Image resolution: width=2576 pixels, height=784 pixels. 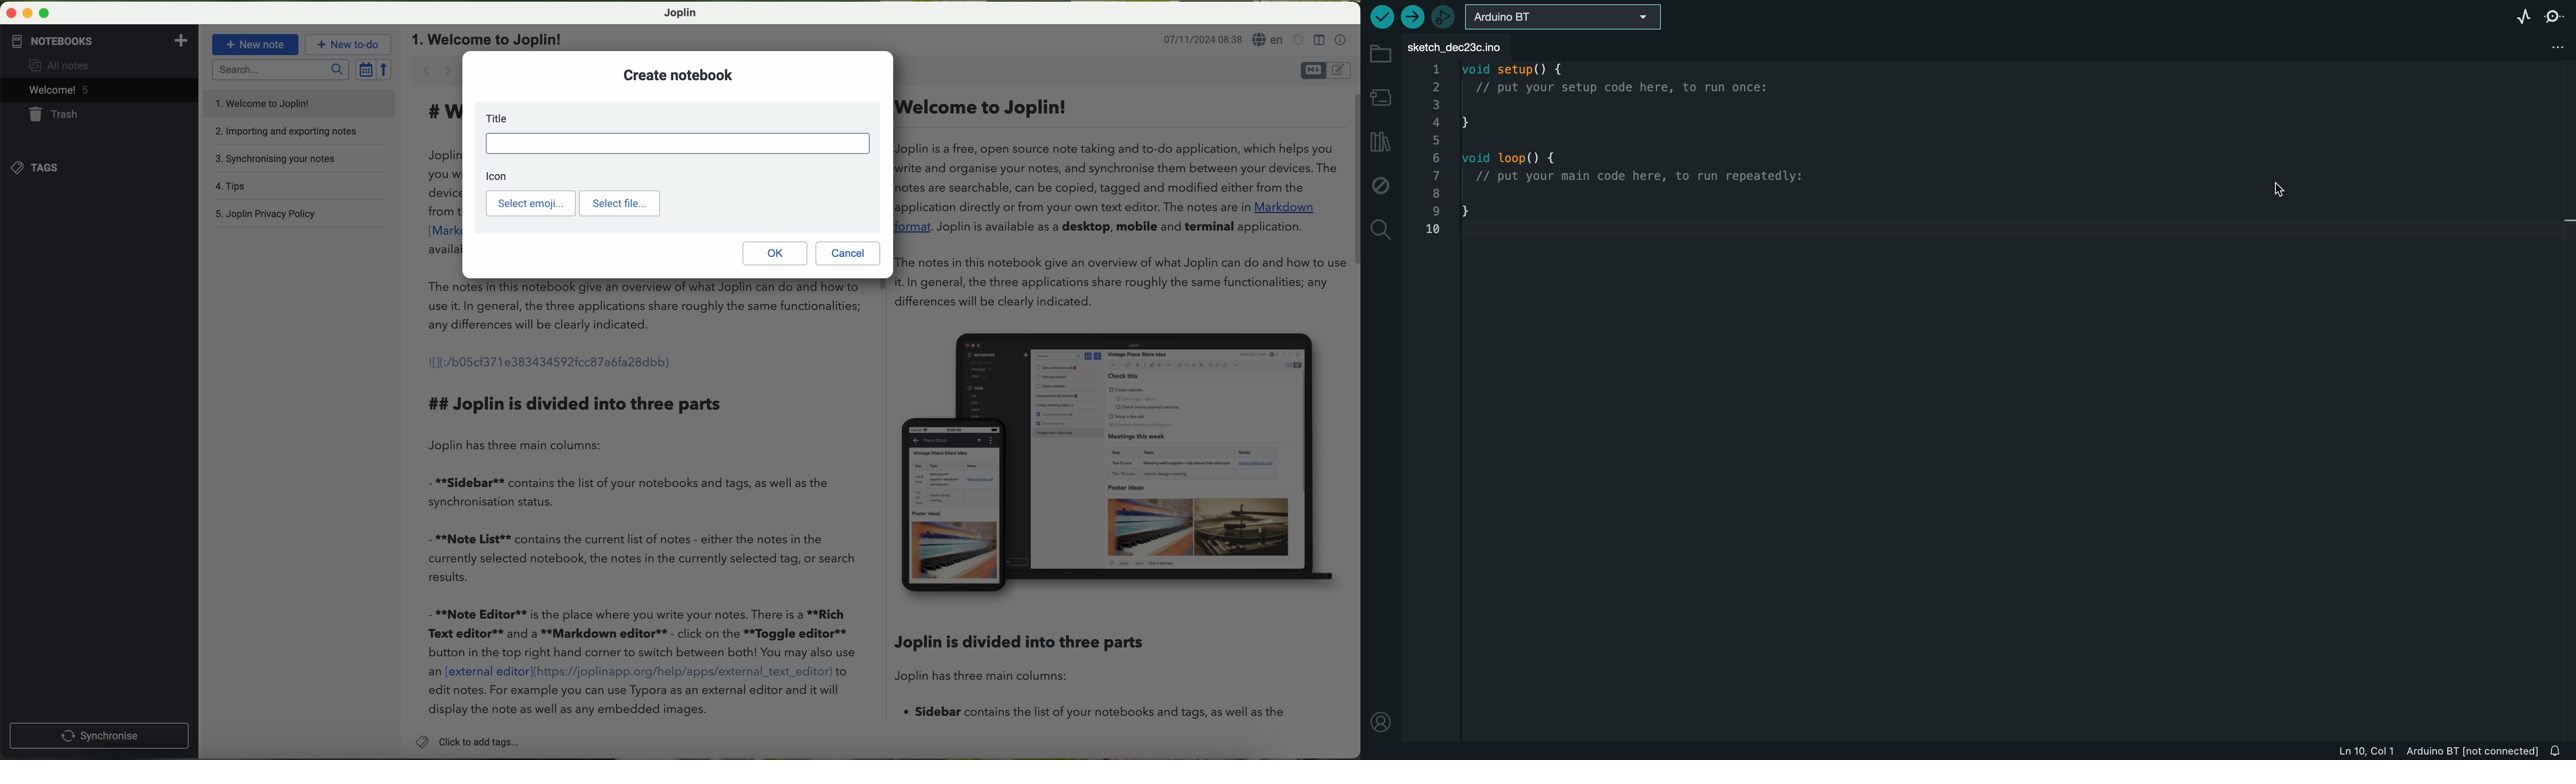 I want to click on welcome to Joplin, so click(x=264, y=103).